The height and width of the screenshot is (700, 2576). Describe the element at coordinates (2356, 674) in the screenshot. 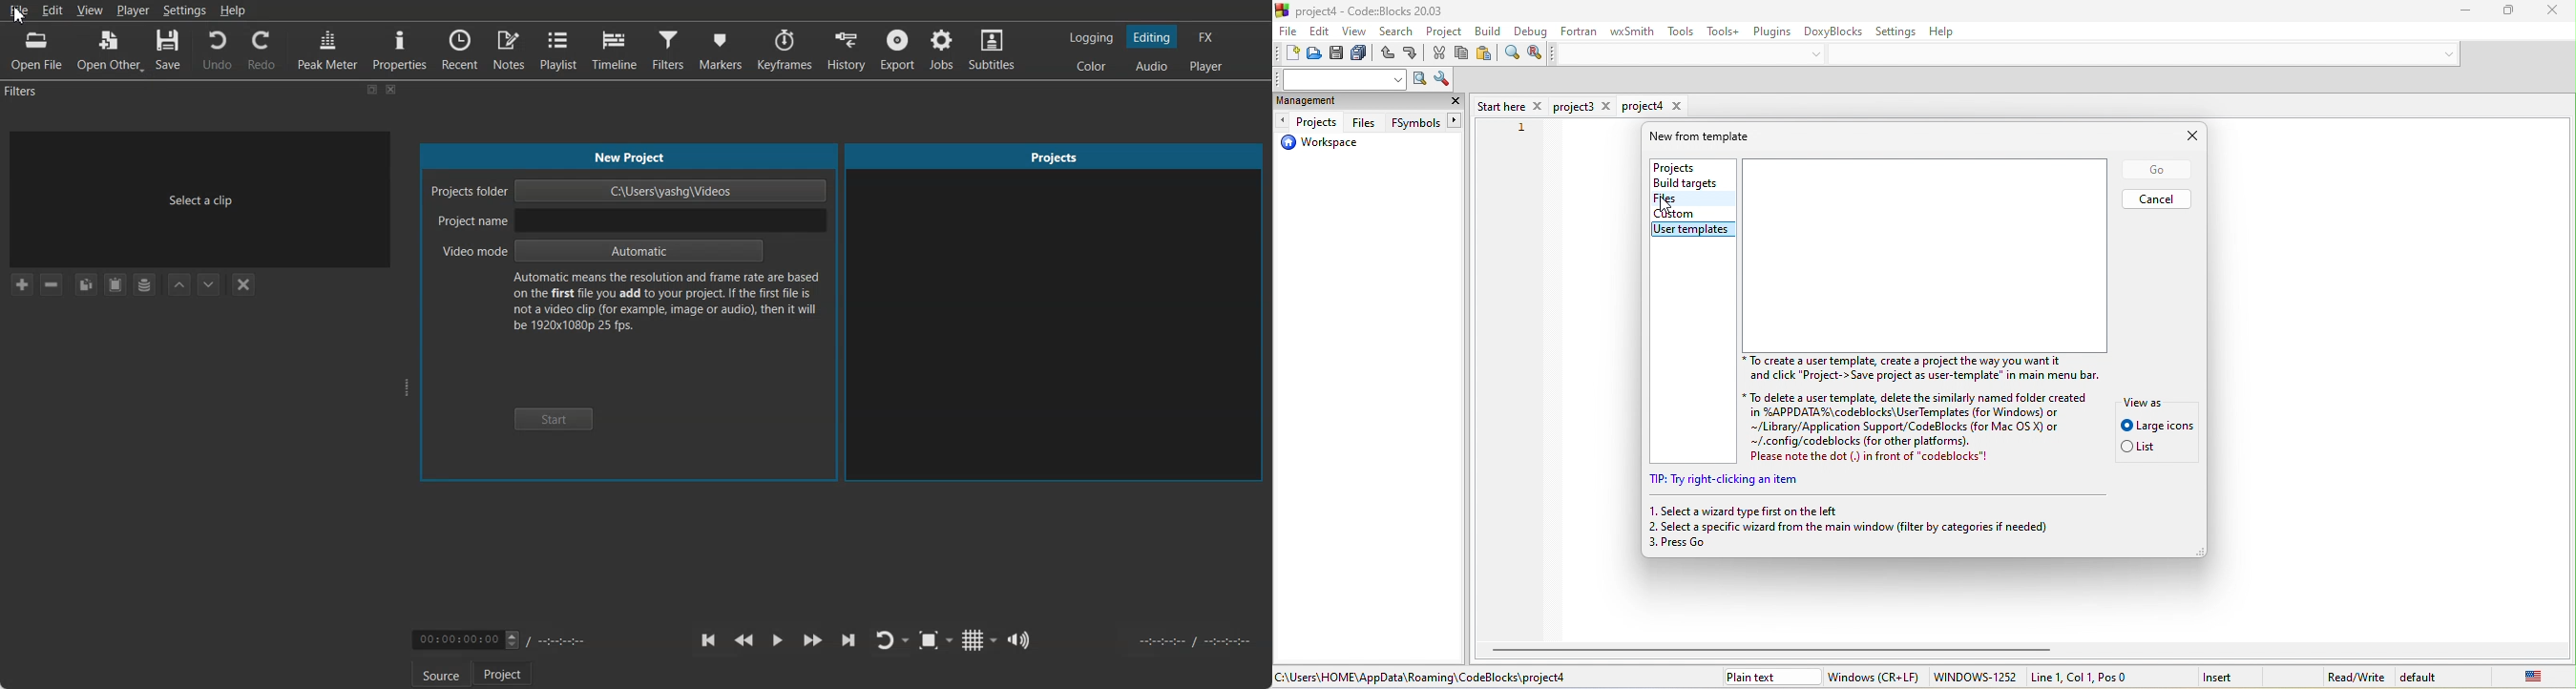

I see `read\write` at that location.